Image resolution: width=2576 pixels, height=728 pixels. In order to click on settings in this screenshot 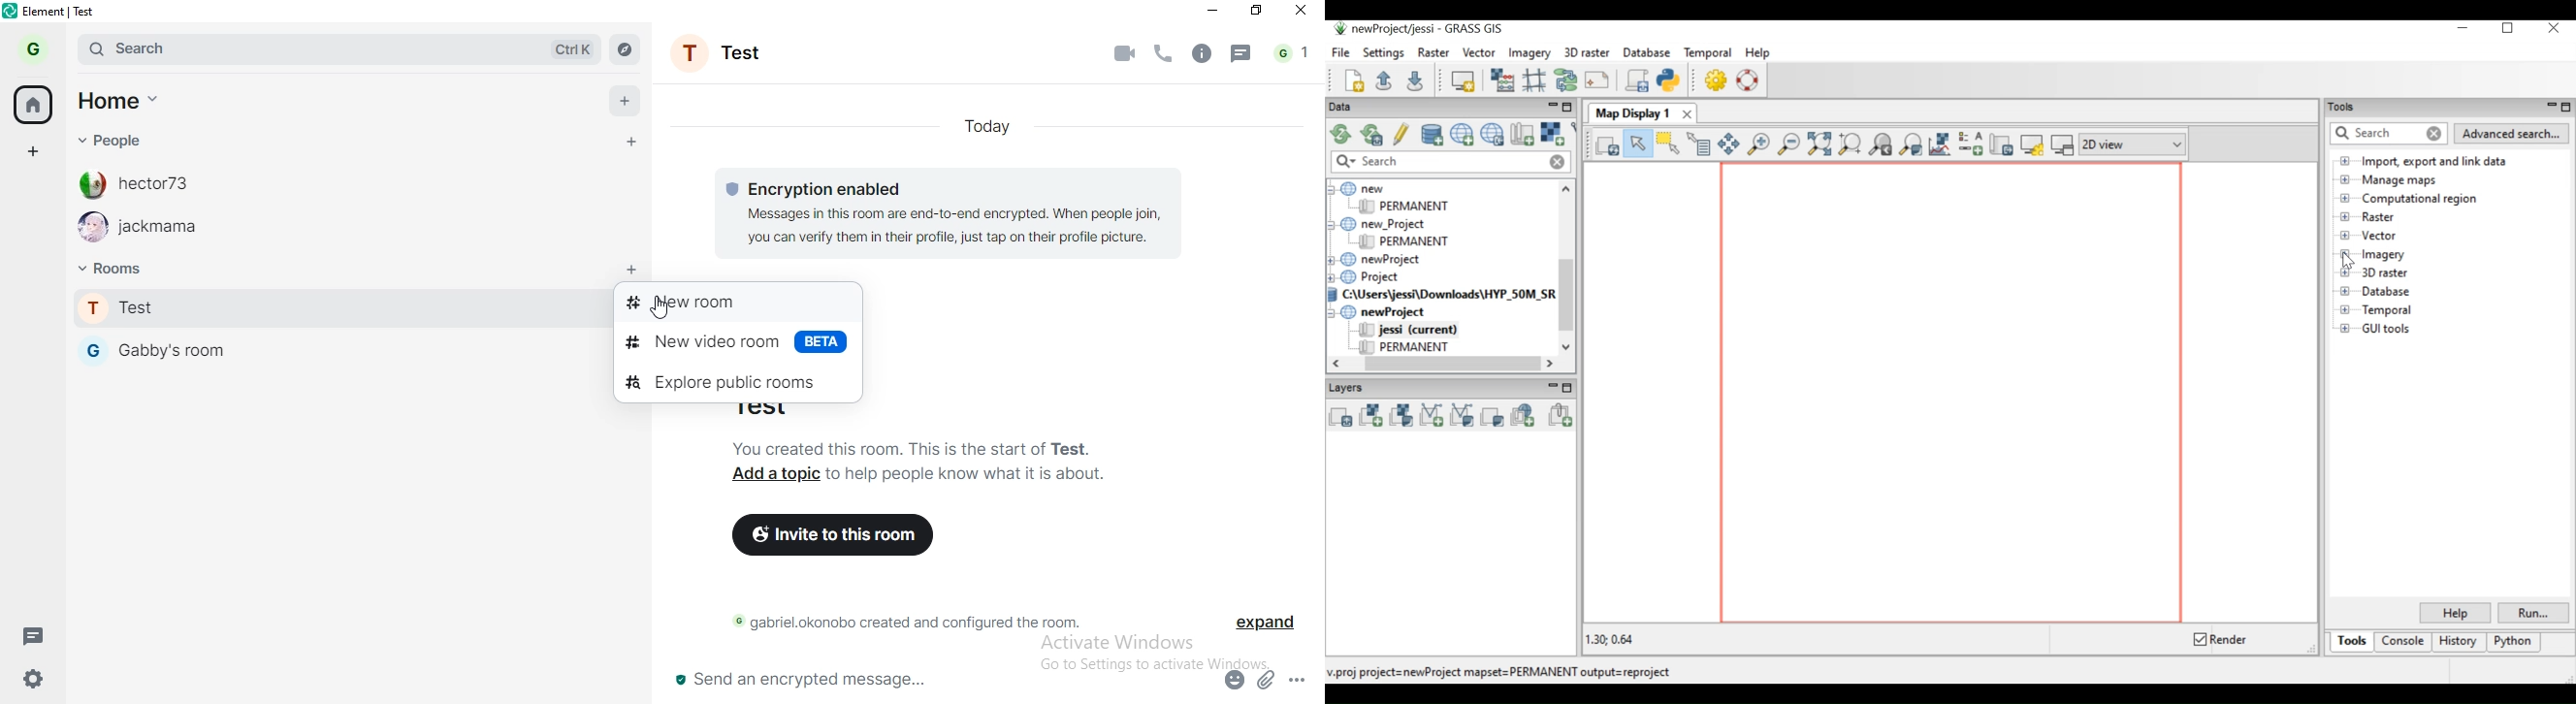, I will do `click(33, 678)`.